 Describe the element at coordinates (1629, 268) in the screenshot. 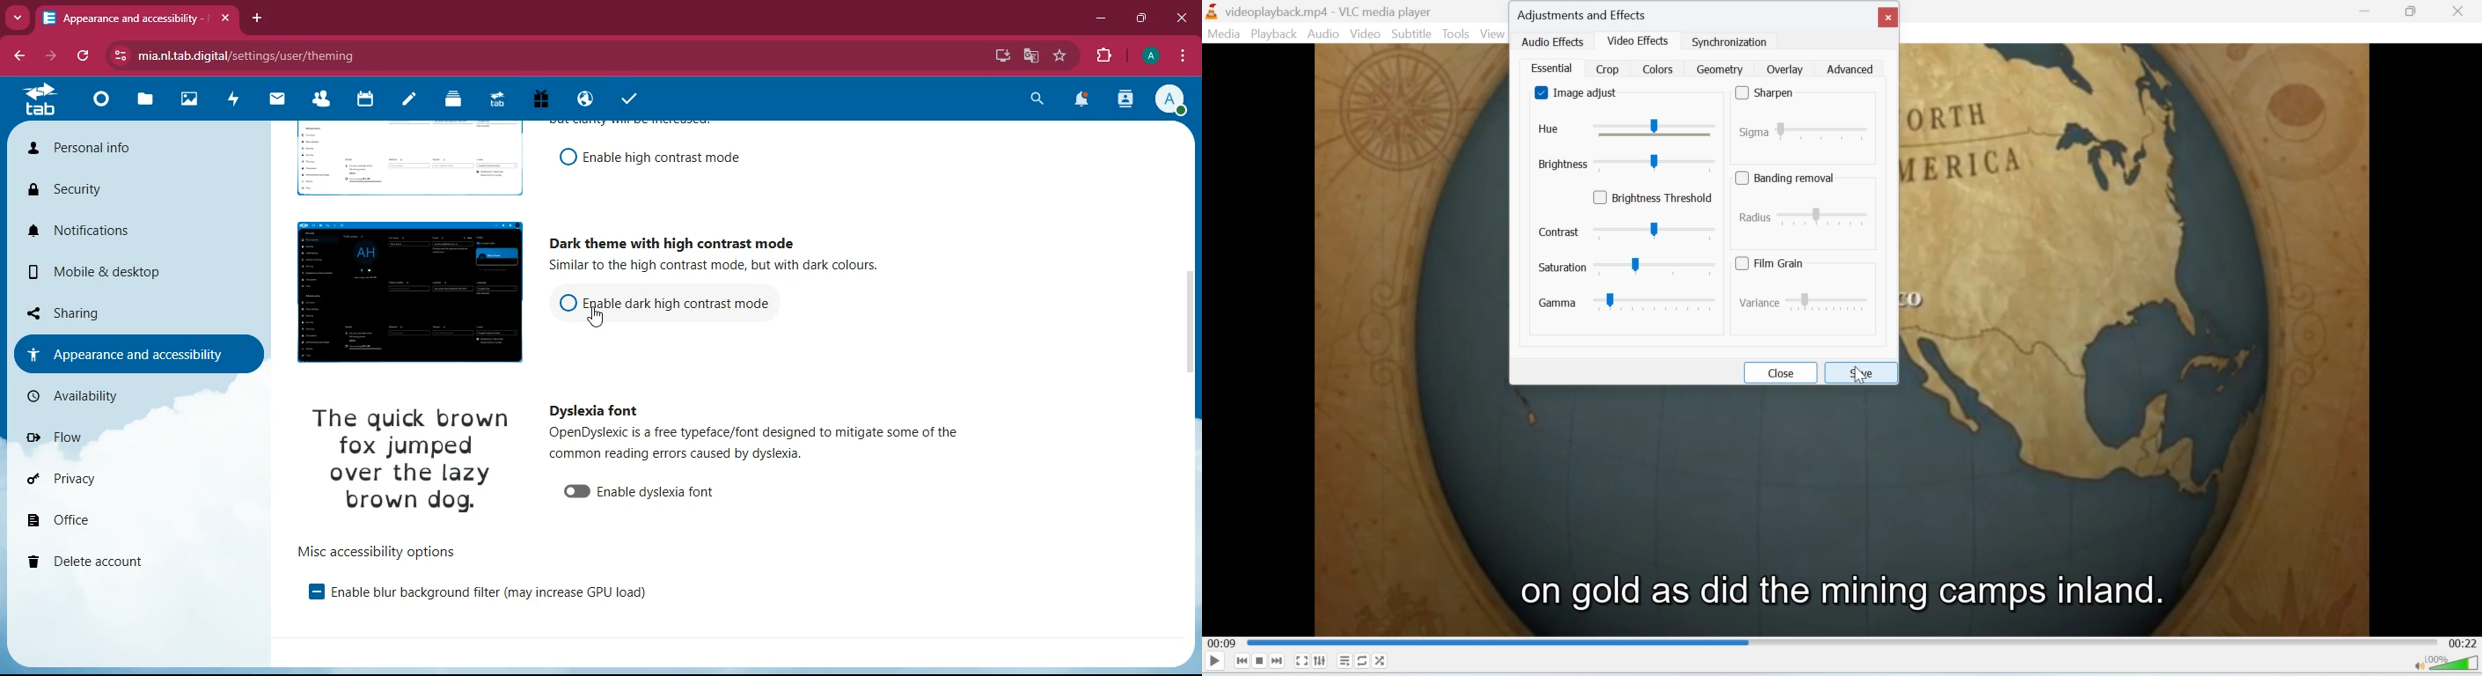

I see `Saturation` at that location.